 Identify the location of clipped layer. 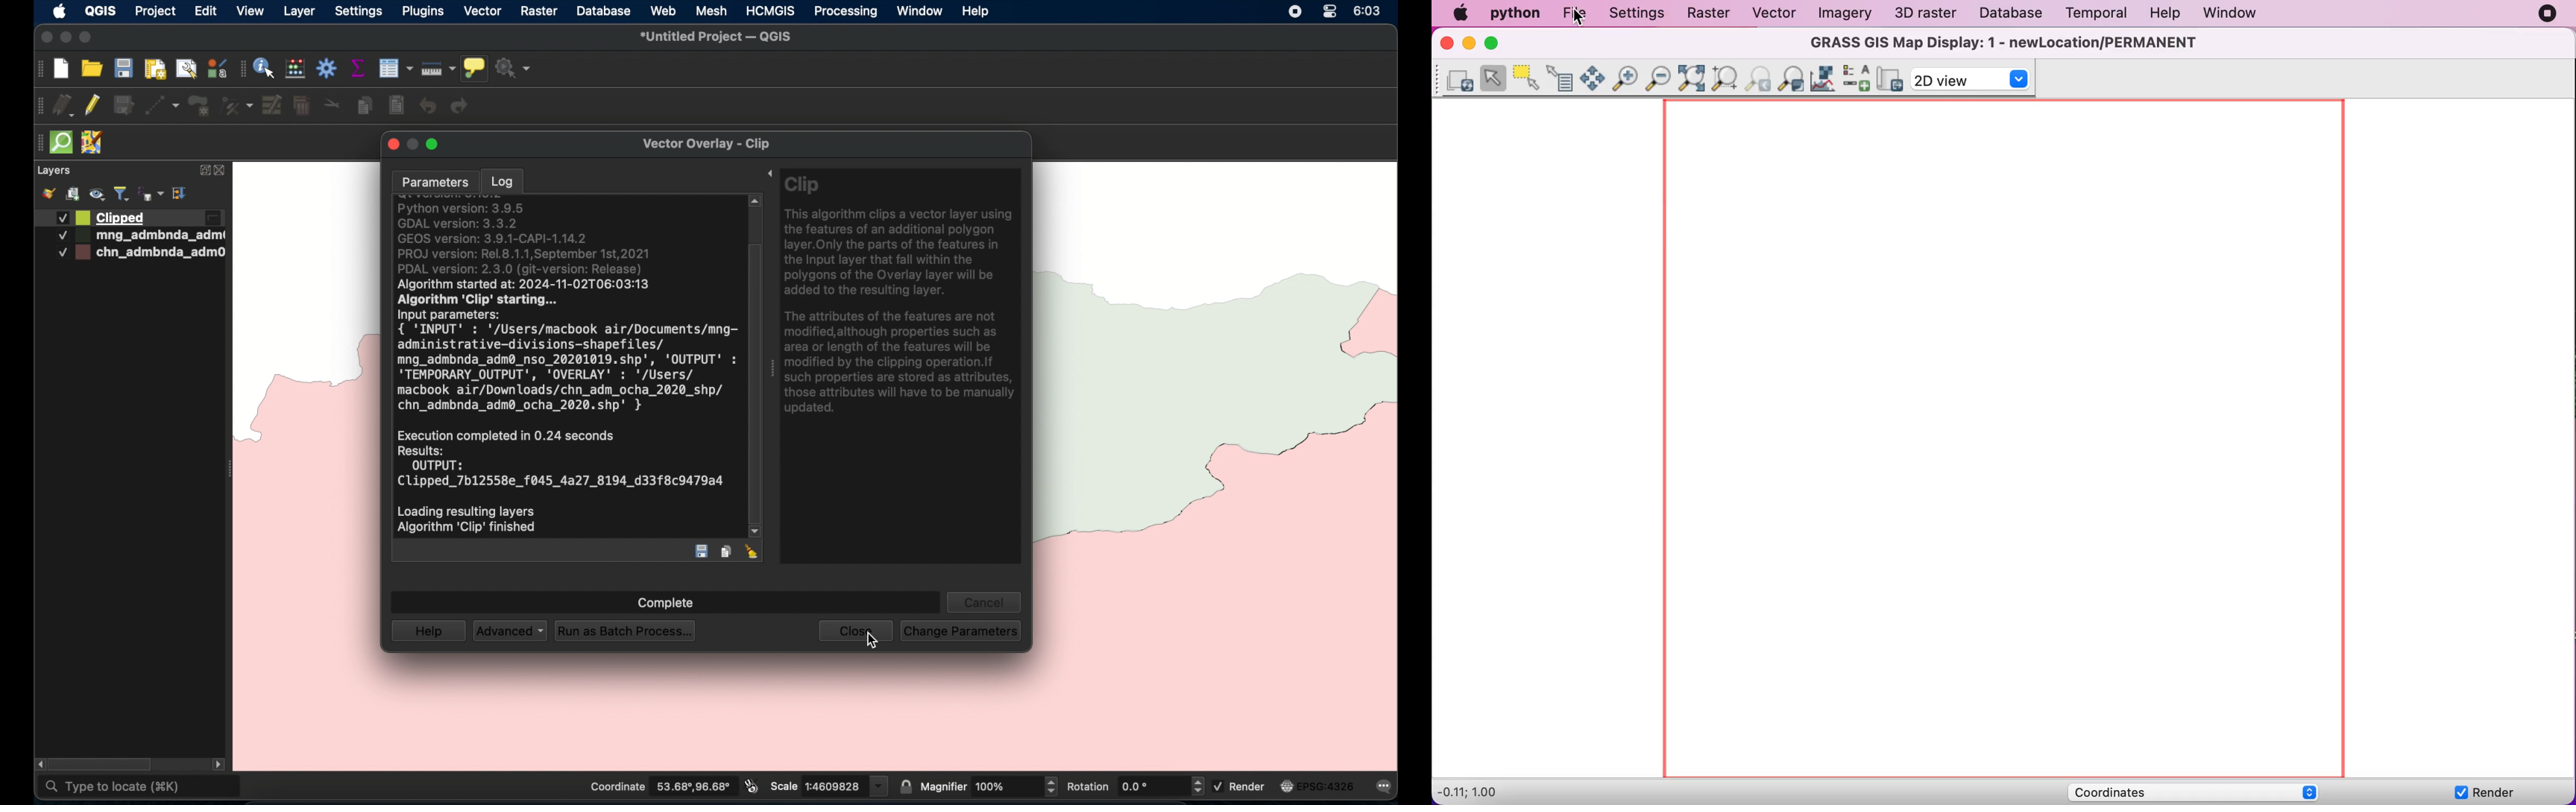
(98, 217).